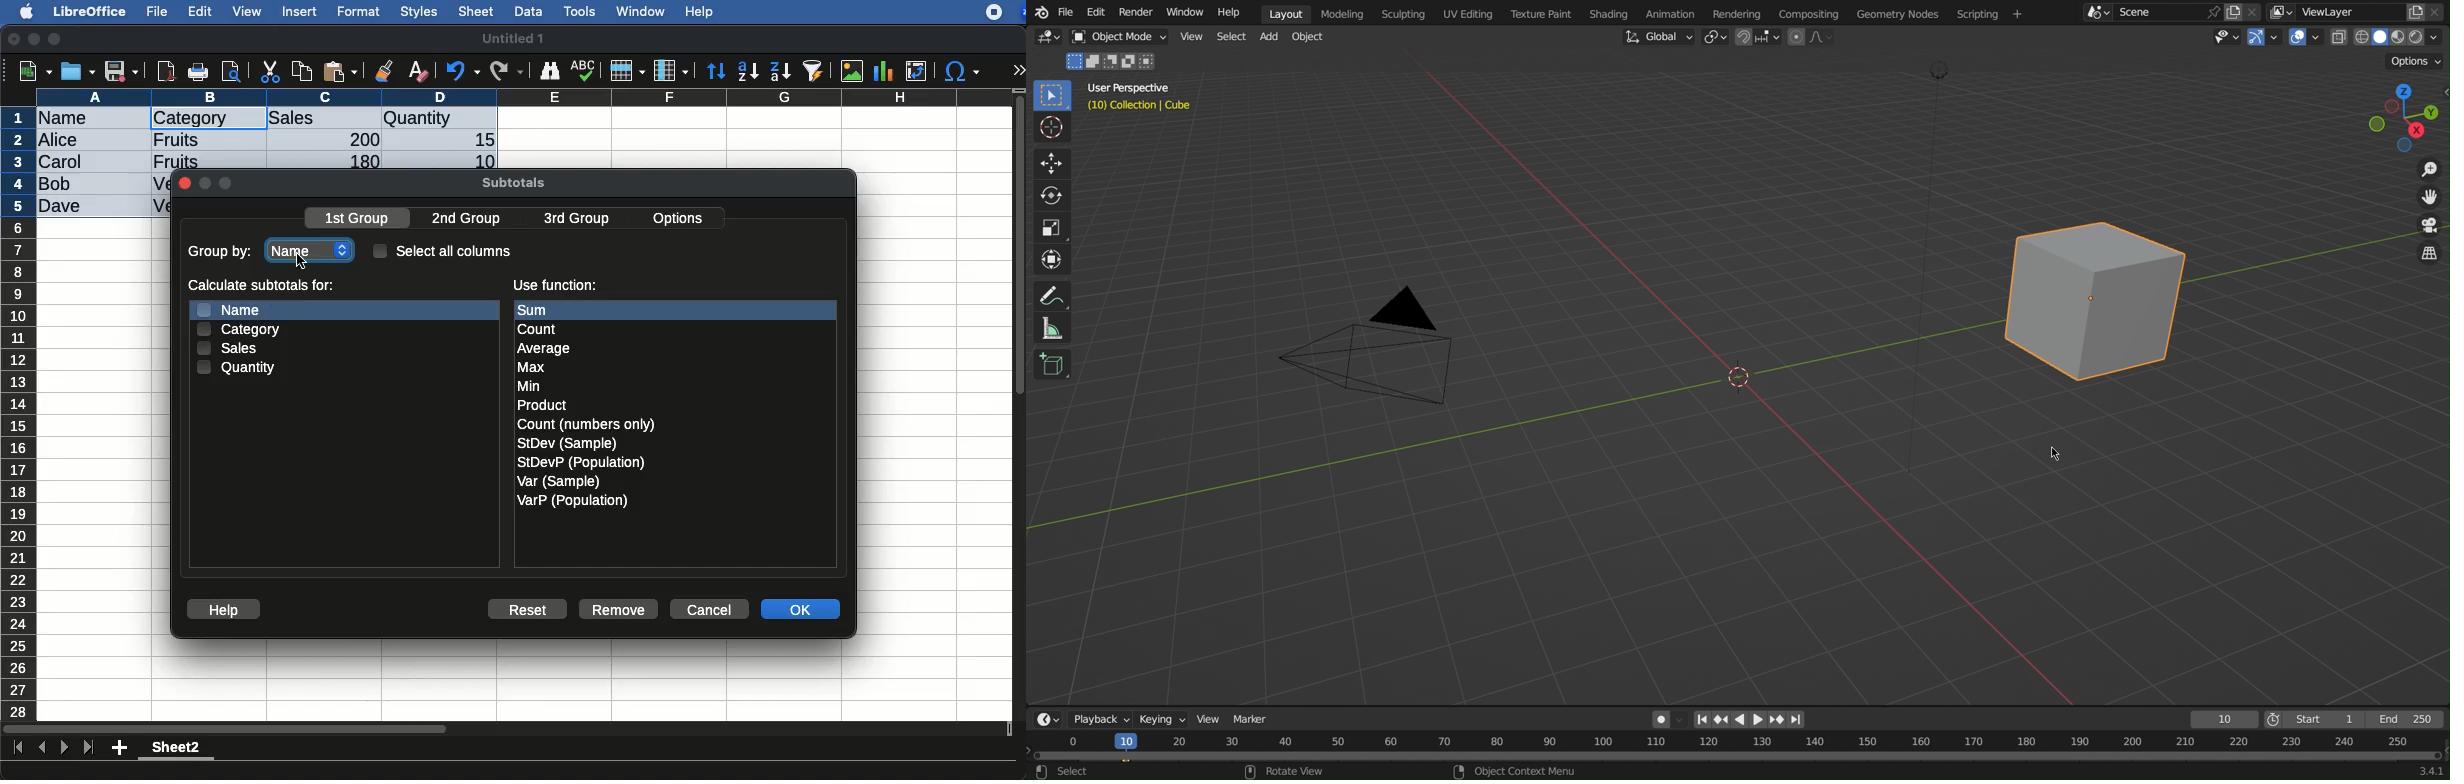  What do you see at coordinates (471, 219) in the screenshot?
I see `2nd group` at bounding box center [471, 219].